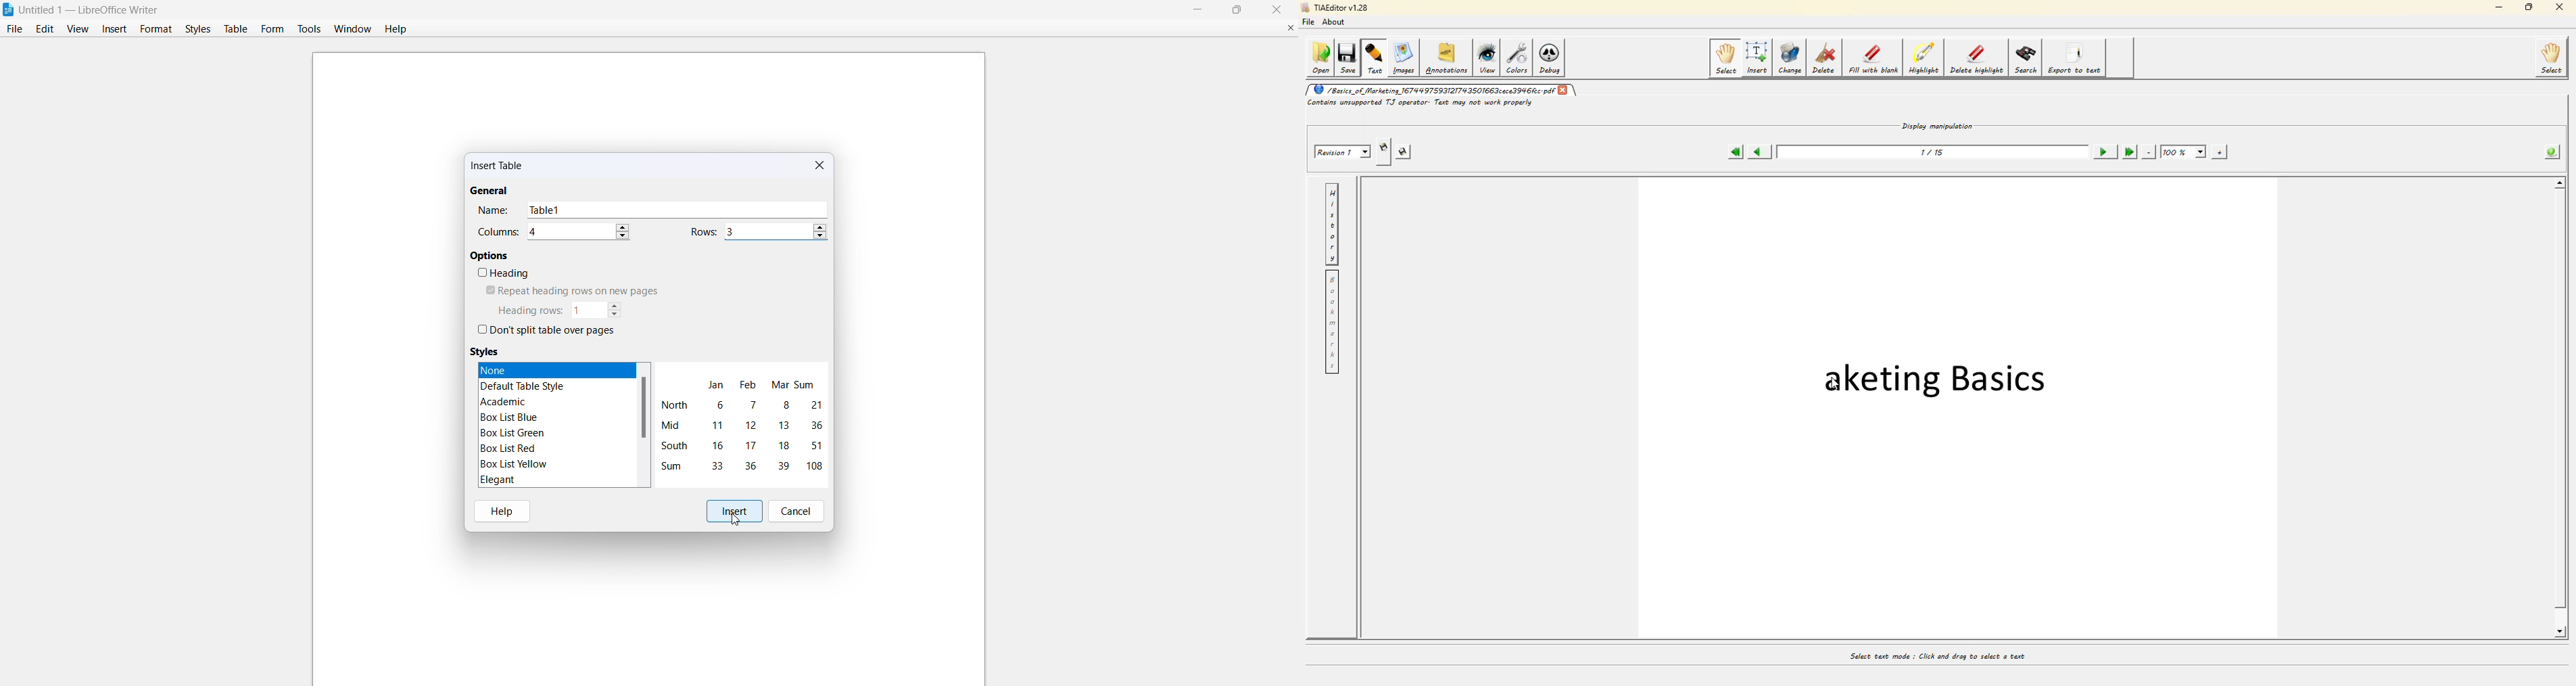  What do you see at coordinates (587, 310) in the screenshot?
I see `number of heading rows` at bounding box center [587, 310].